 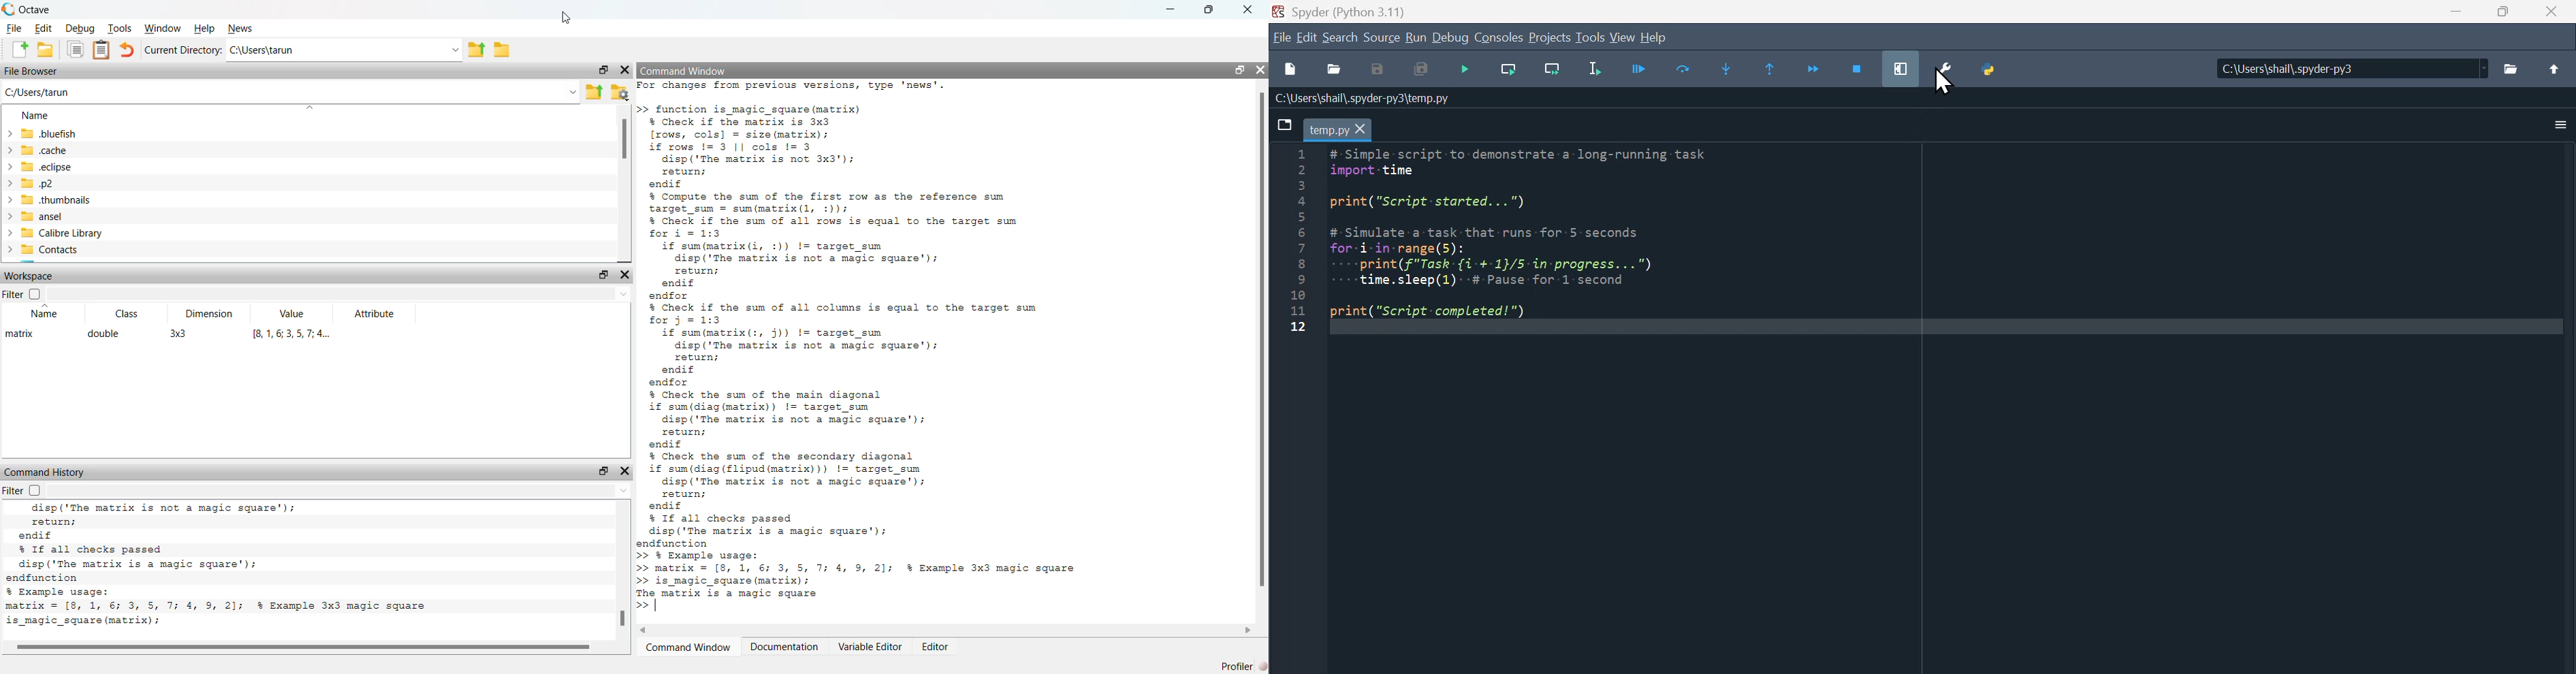 I want to click on Python code, so click(x=1547, y=251).